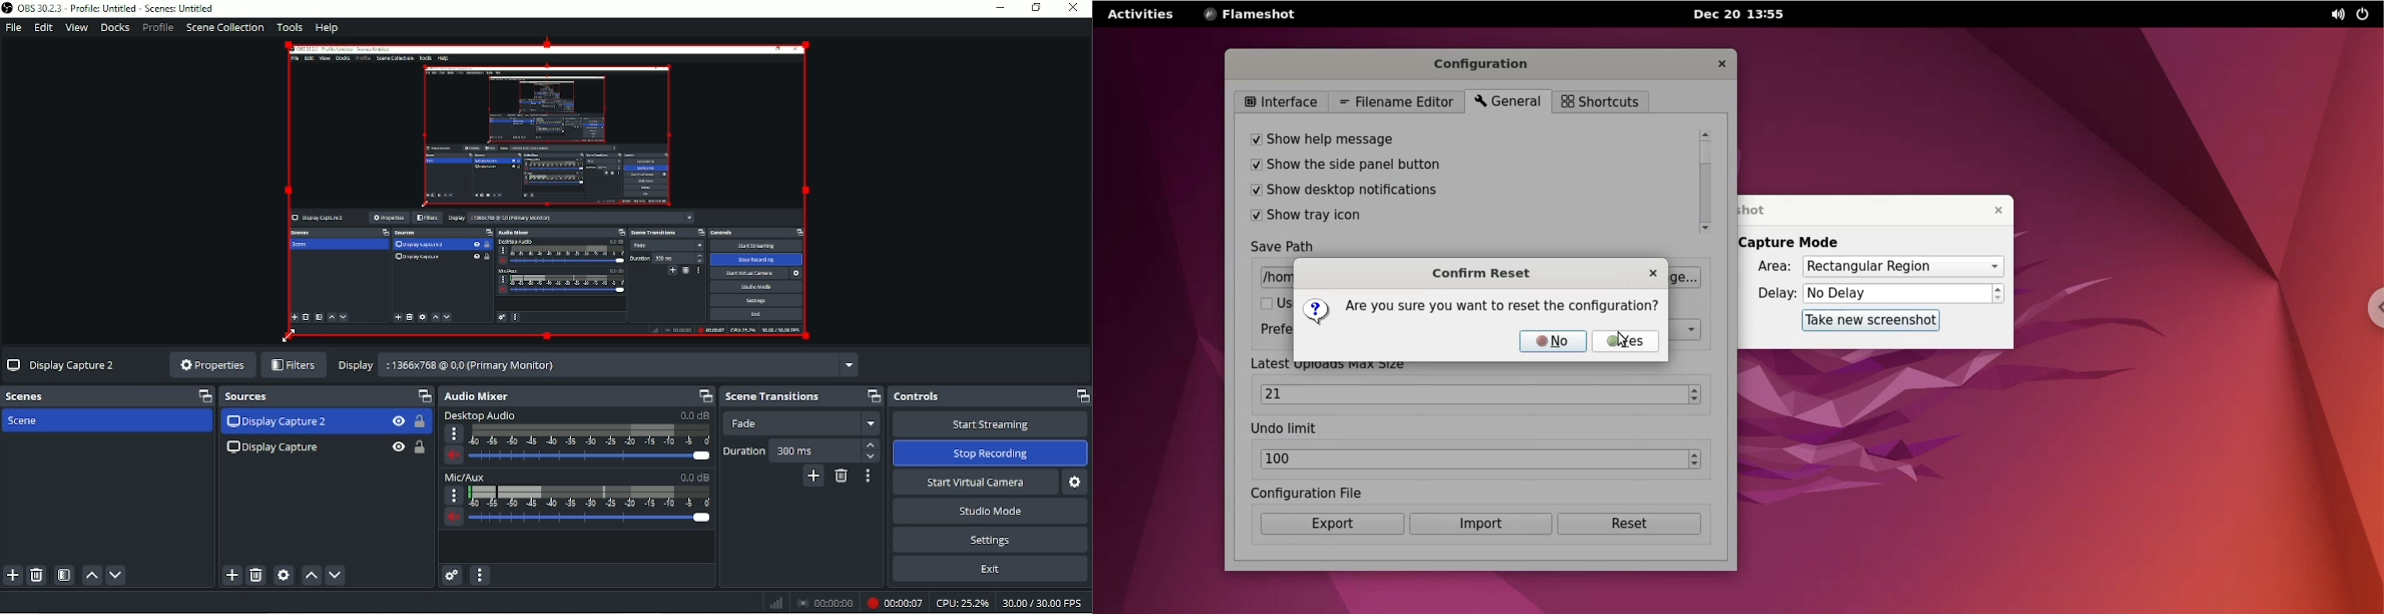 The width and height of the screenshot is (2408, 616). Describe the element at coordinates (76, 27) in the screenshot. I see `View` at that location.